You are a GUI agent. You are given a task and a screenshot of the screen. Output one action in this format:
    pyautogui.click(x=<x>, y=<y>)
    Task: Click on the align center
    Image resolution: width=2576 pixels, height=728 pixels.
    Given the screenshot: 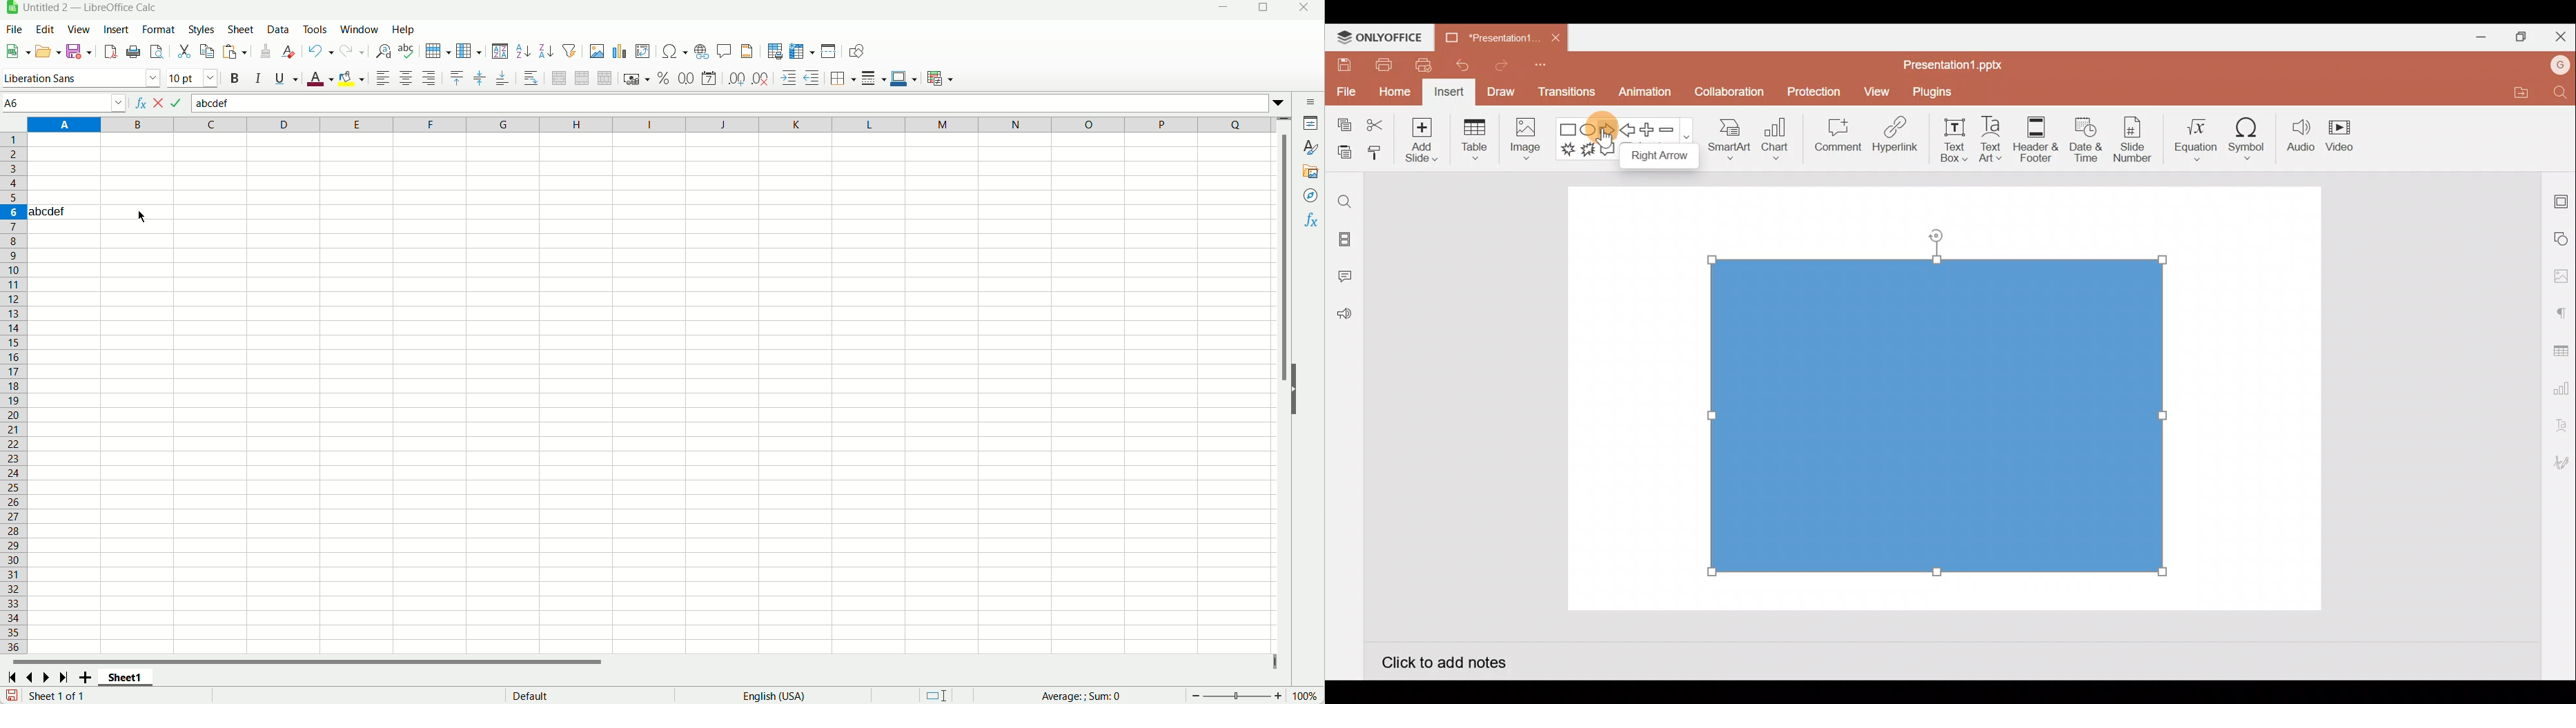 What is the action you would take?
    pyautogui.click(x=406, y=77)
    